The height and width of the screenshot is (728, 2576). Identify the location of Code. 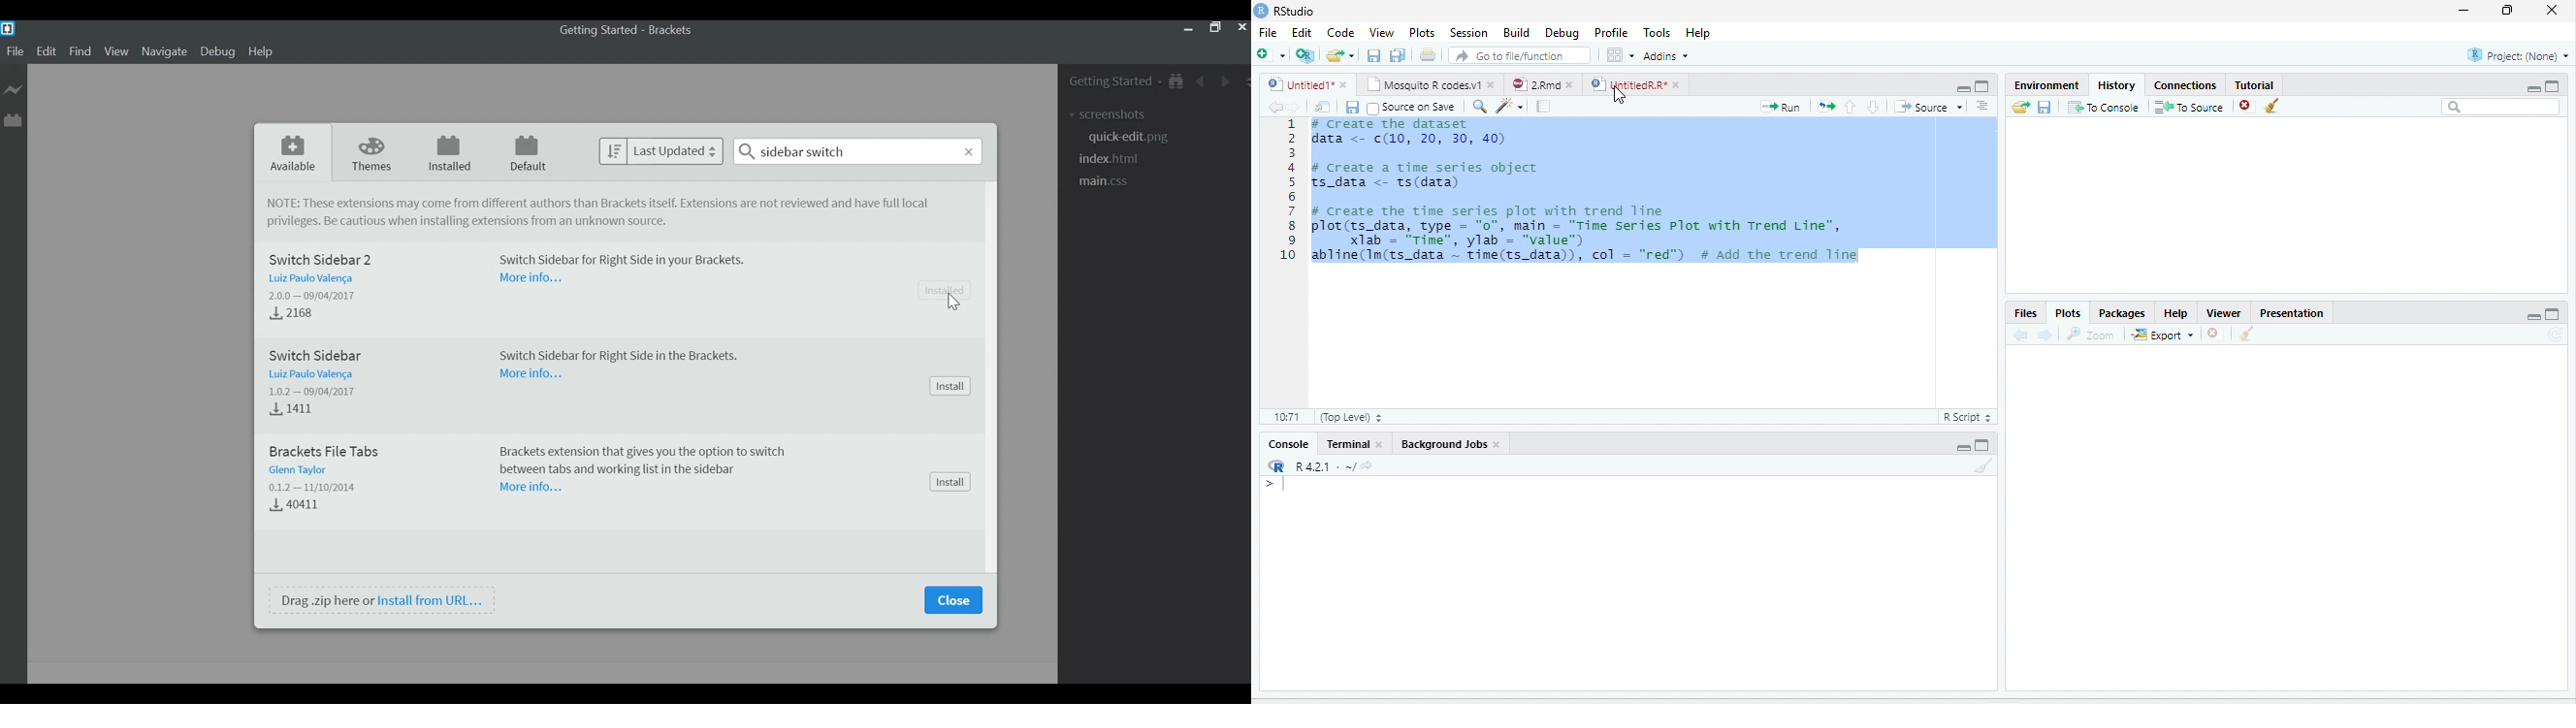
(1341, 32).